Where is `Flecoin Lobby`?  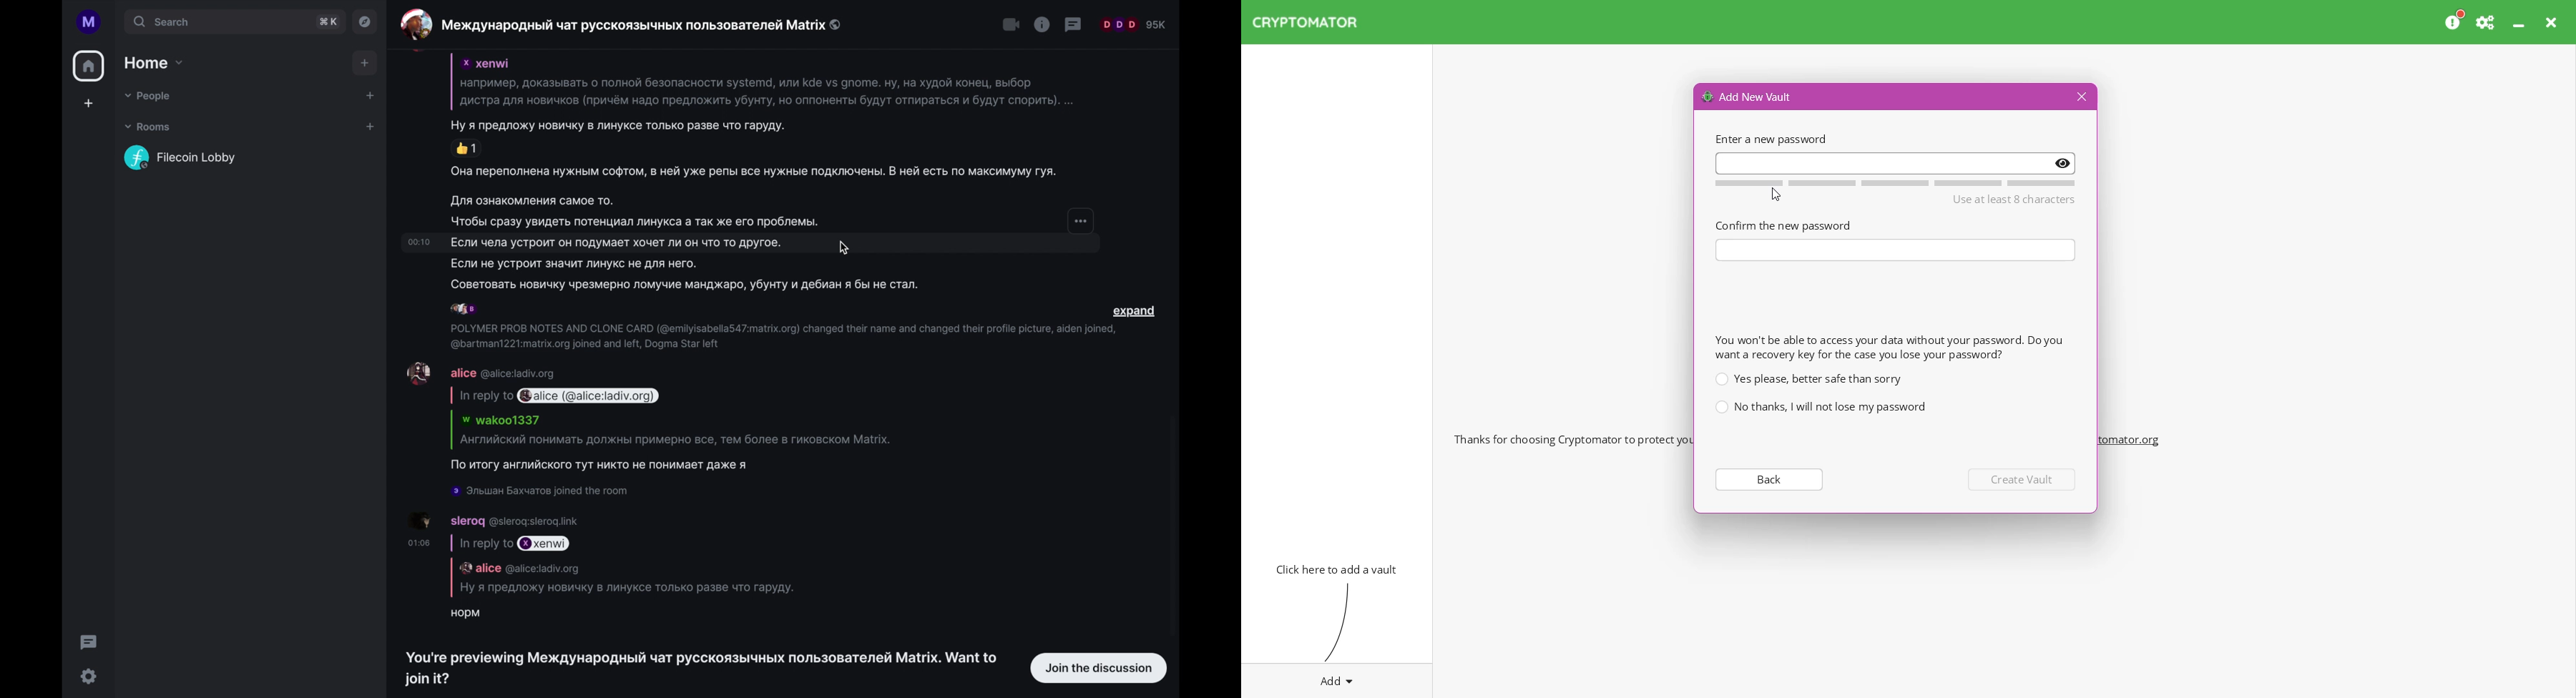
Flecoin Lobby is located at coordinates (184, 157).